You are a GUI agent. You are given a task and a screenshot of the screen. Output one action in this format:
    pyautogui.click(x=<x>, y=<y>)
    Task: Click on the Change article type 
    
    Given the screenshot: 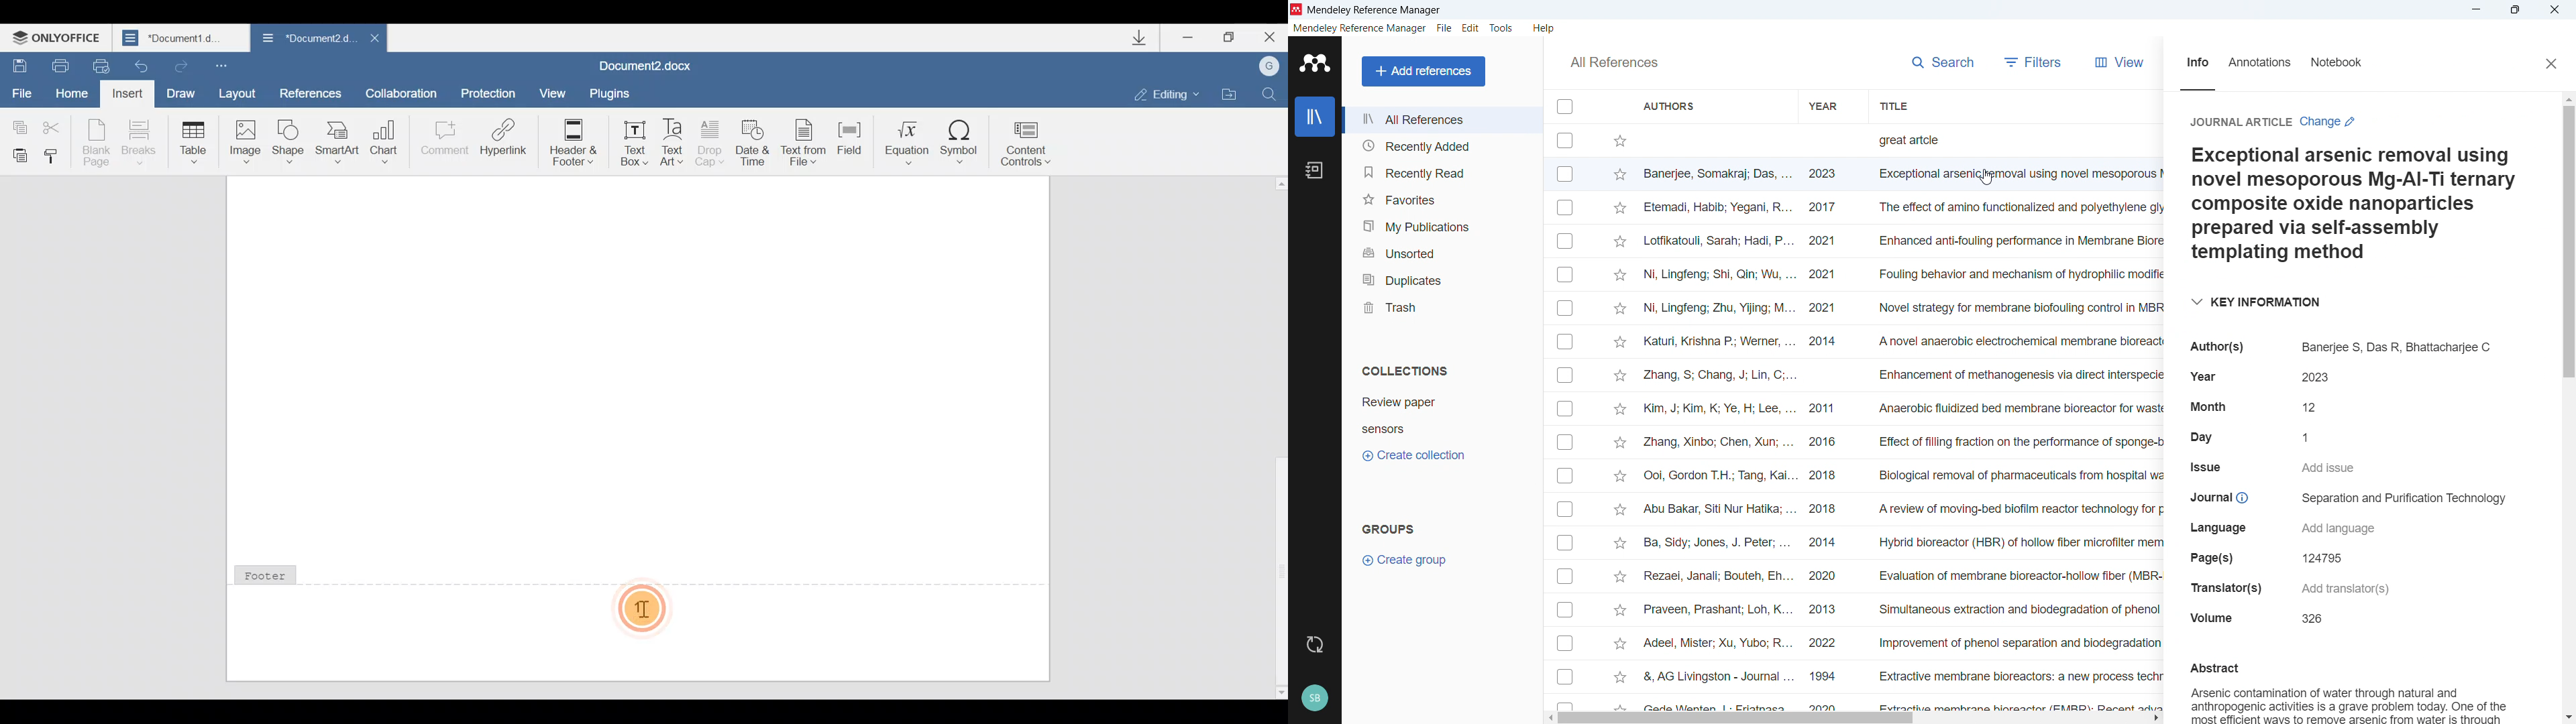 What is the action you would take?
    pyautogui.click(x=2328, y=121)
    